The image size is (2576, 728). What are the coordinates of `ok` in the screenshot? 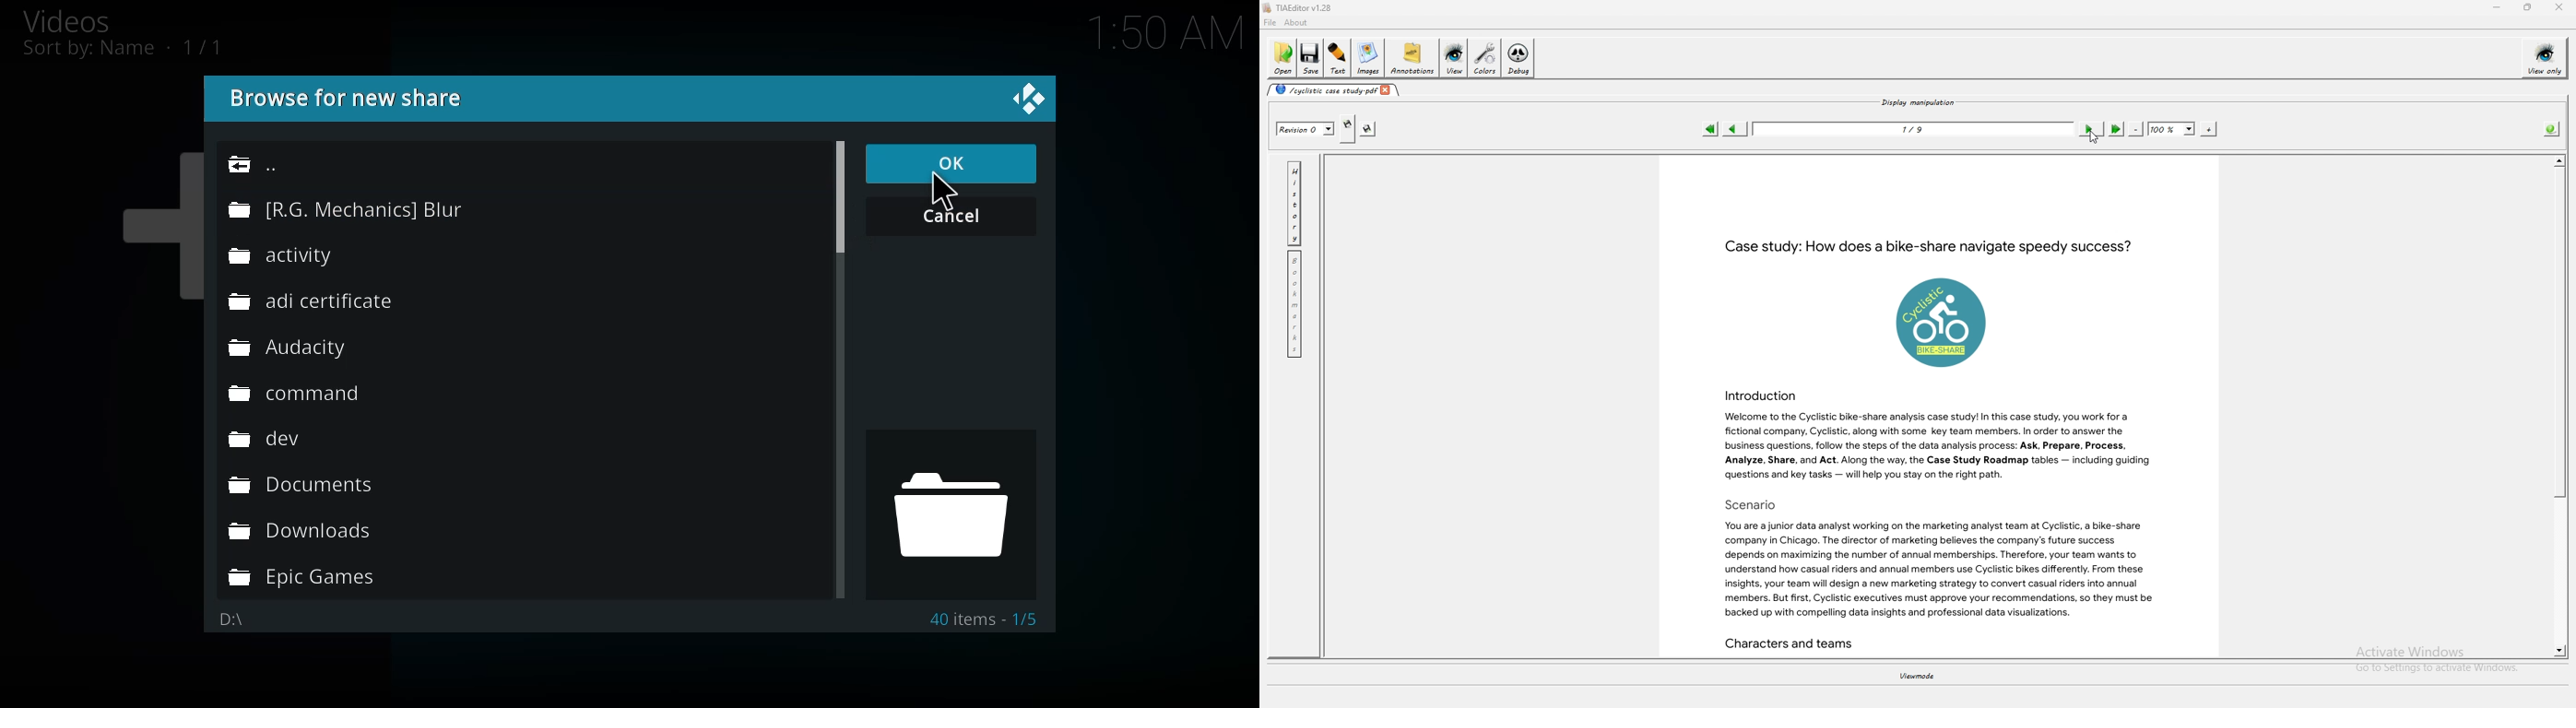 It's located at (953, 161).